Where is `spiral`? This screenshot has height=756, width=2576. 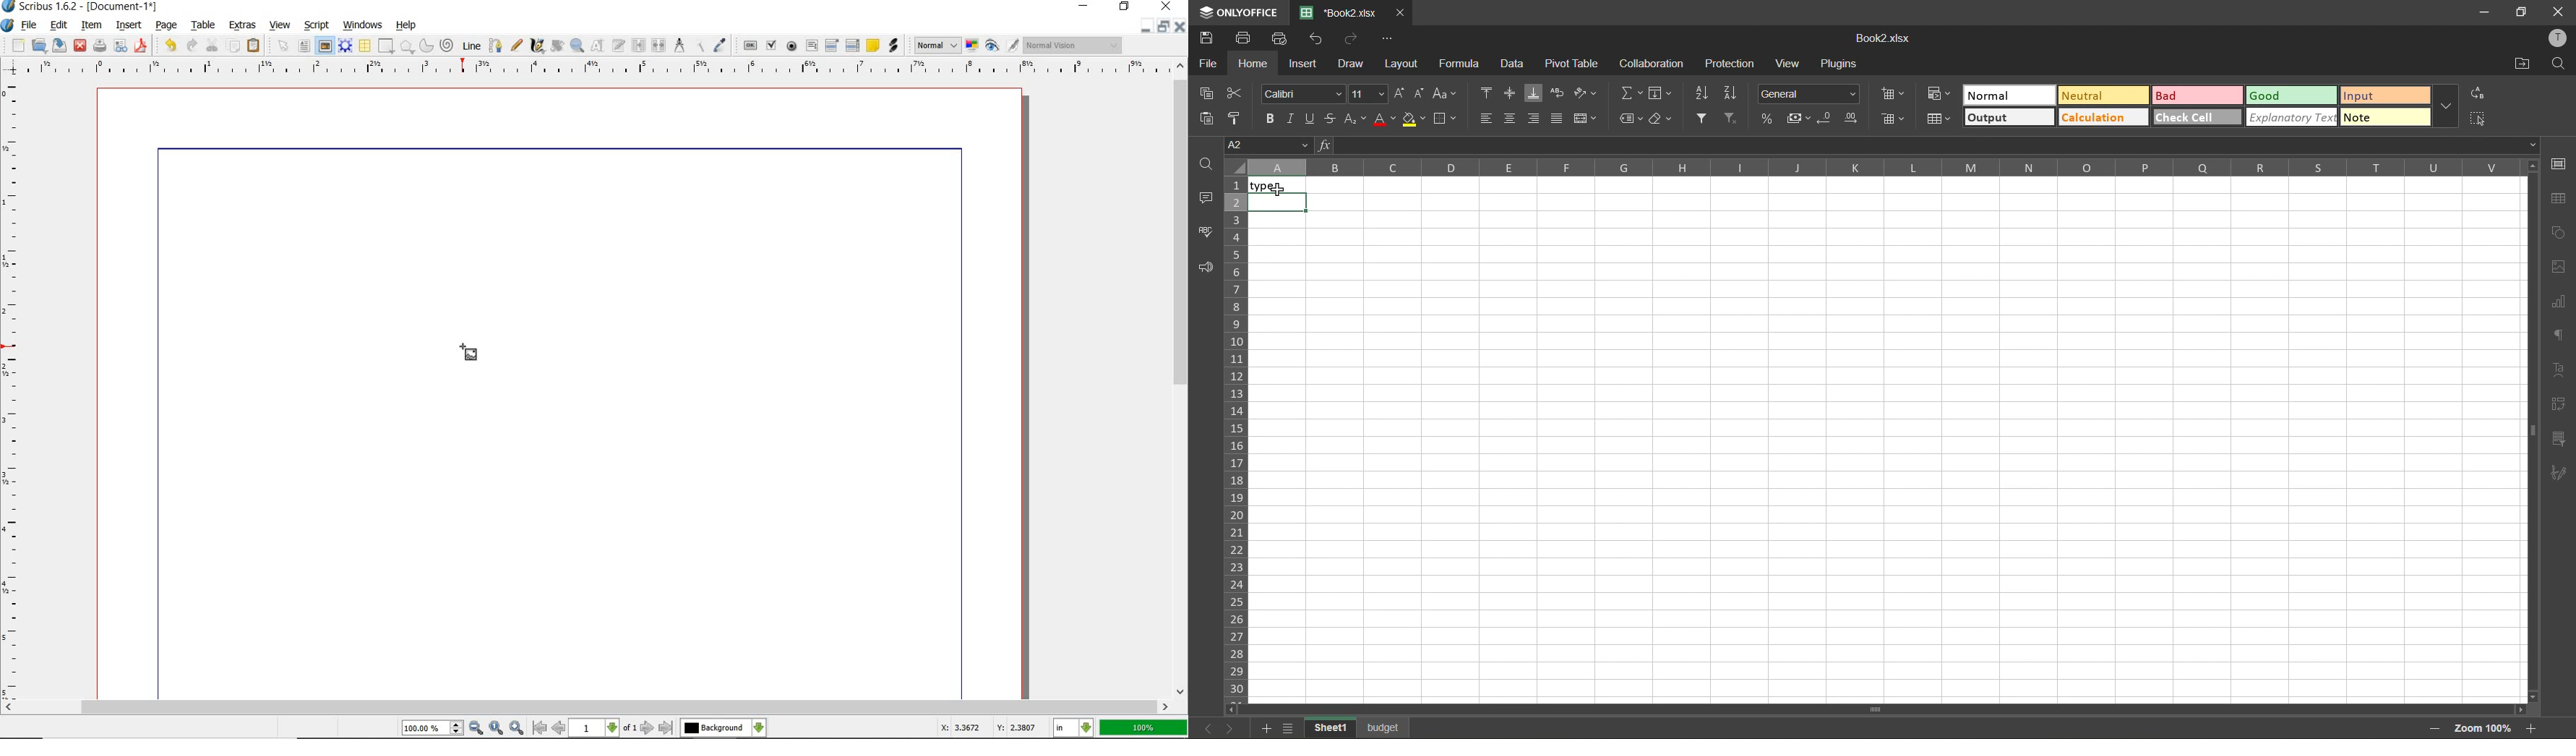
spiral is located at coordinates (447, 45).